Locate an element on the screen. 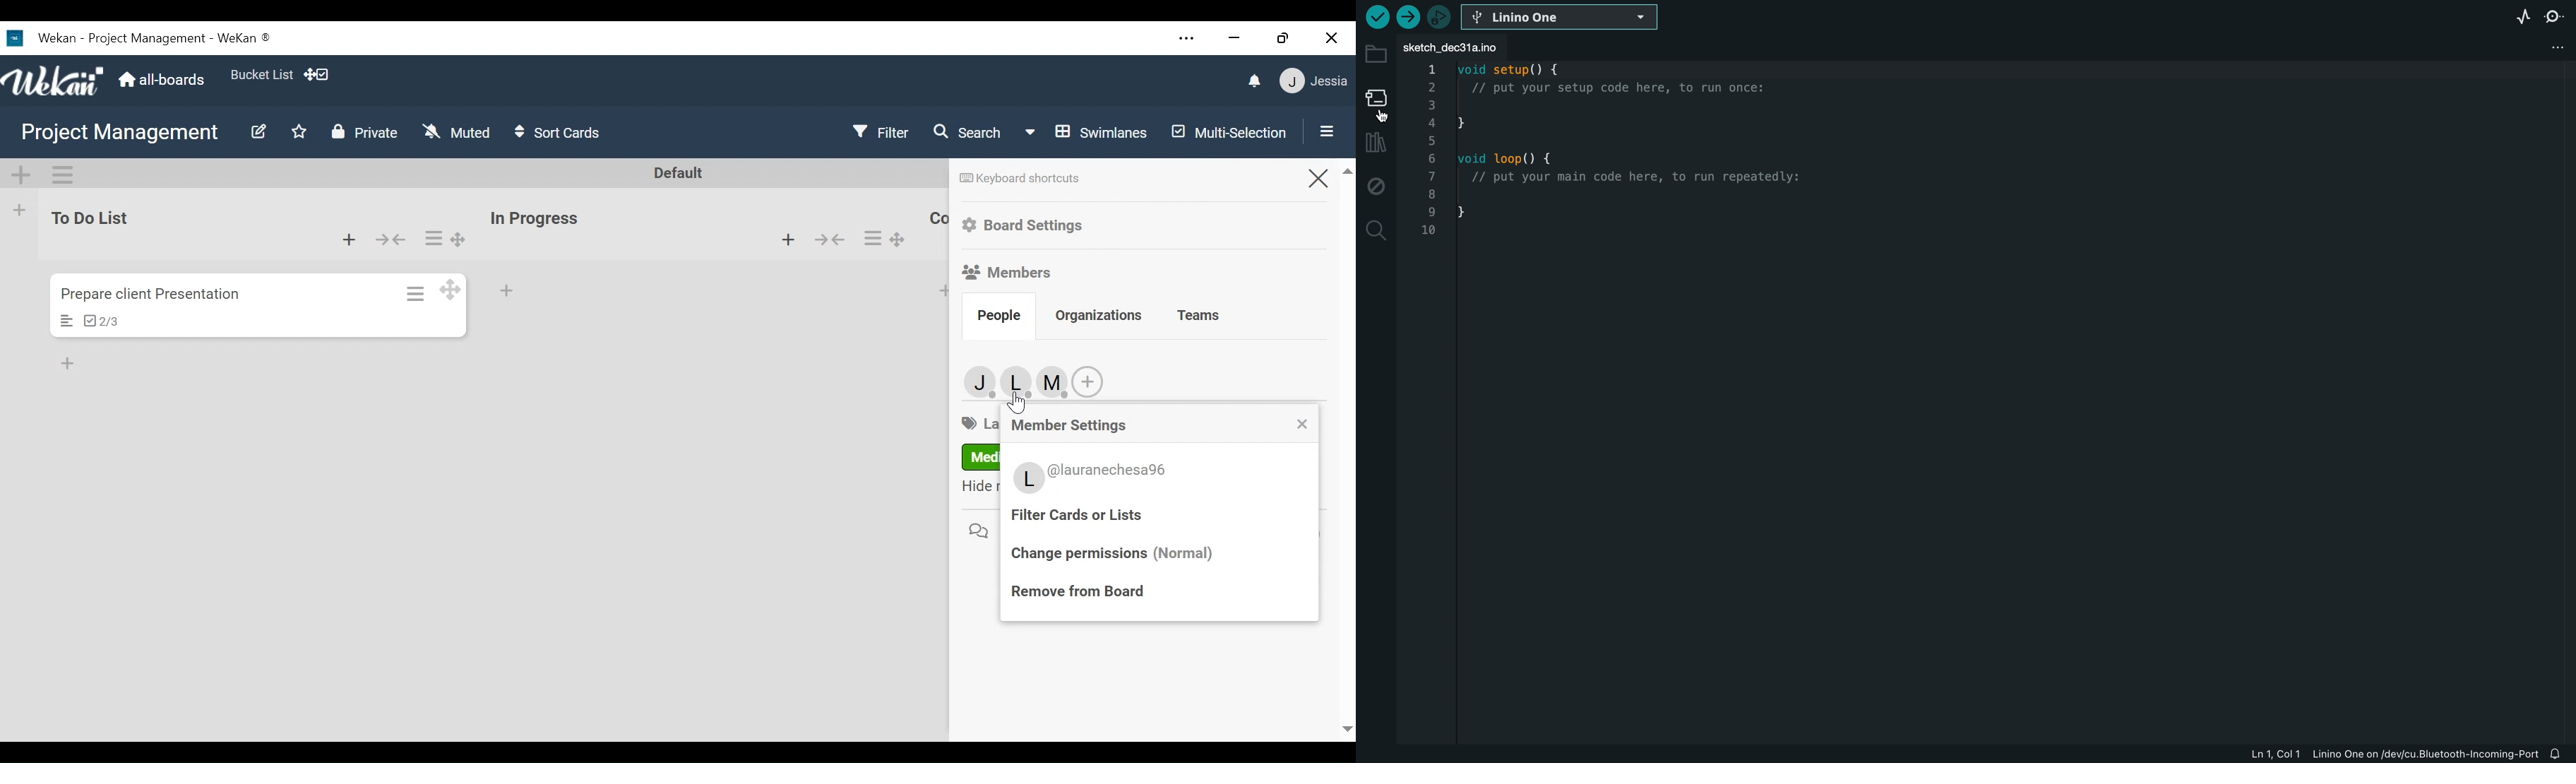 This screenshot has width=2576, height=784. Card description is located at coordinates (67, 321).